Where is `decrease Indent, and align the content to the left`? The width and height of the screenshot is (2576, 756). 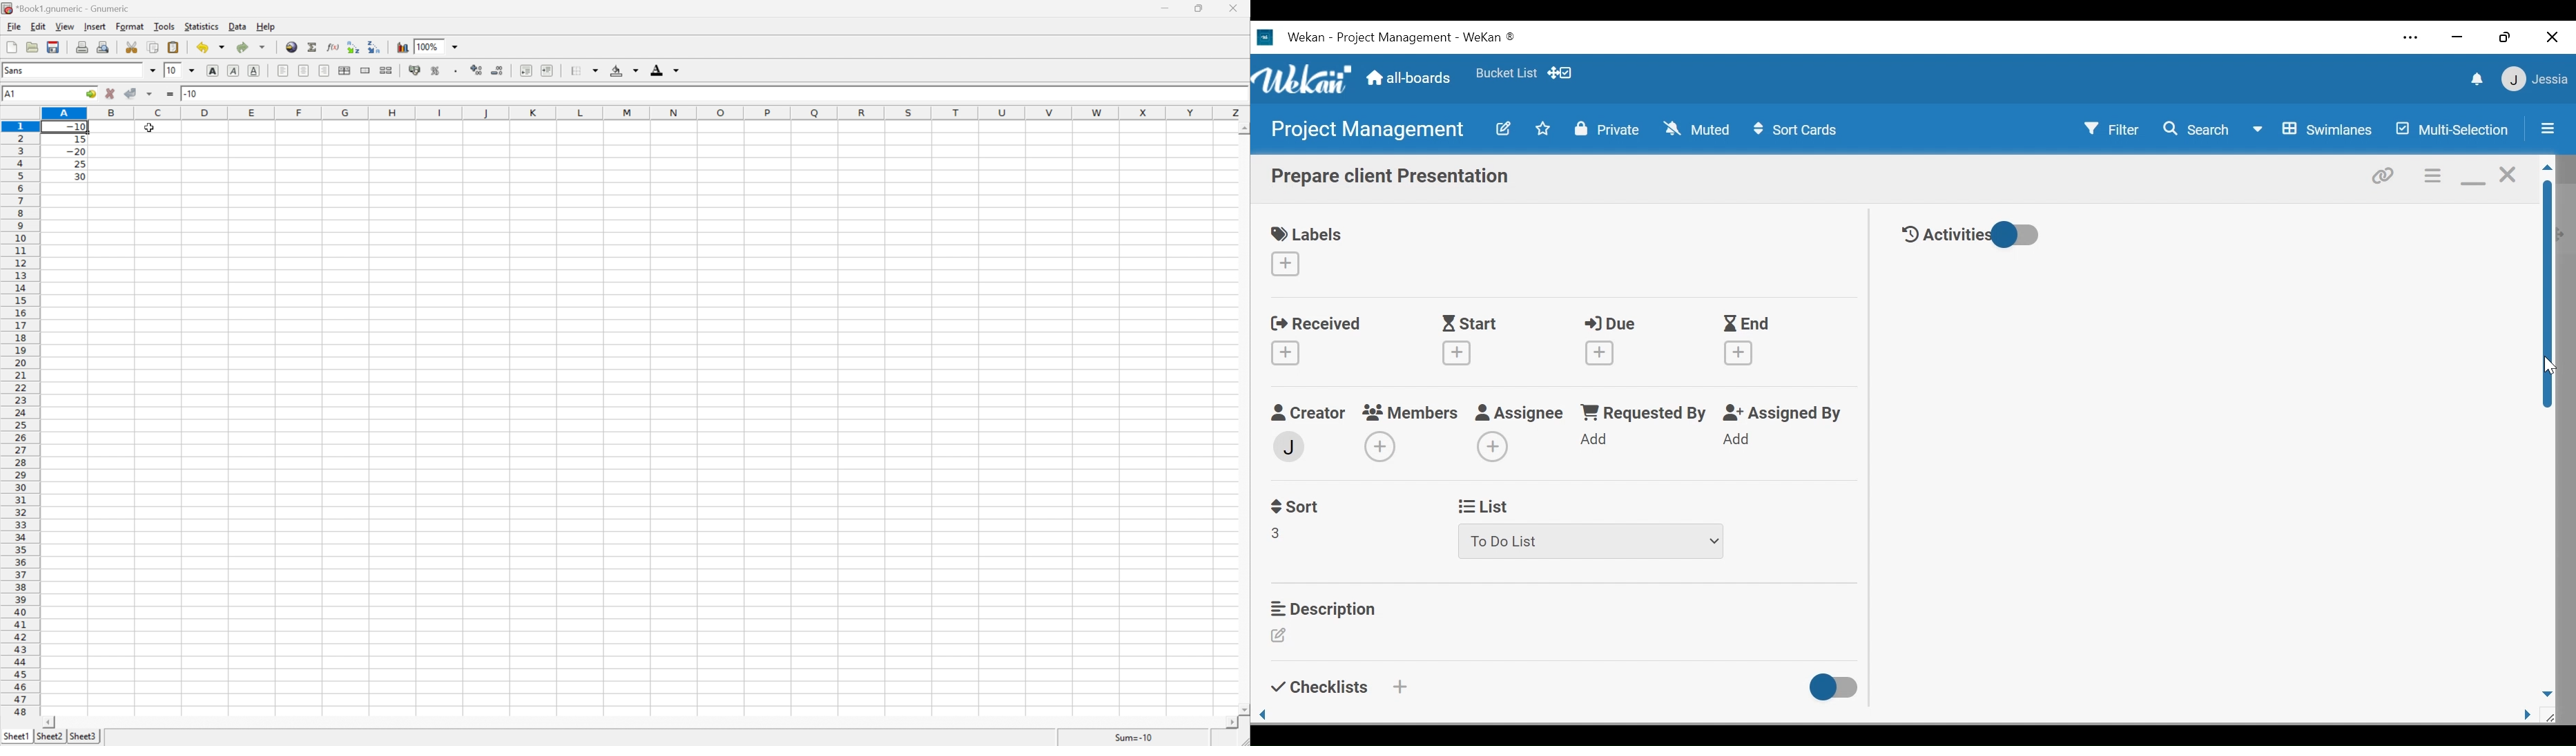
decrease Indent, and align the content to the left is located at coordinates (525, 70).